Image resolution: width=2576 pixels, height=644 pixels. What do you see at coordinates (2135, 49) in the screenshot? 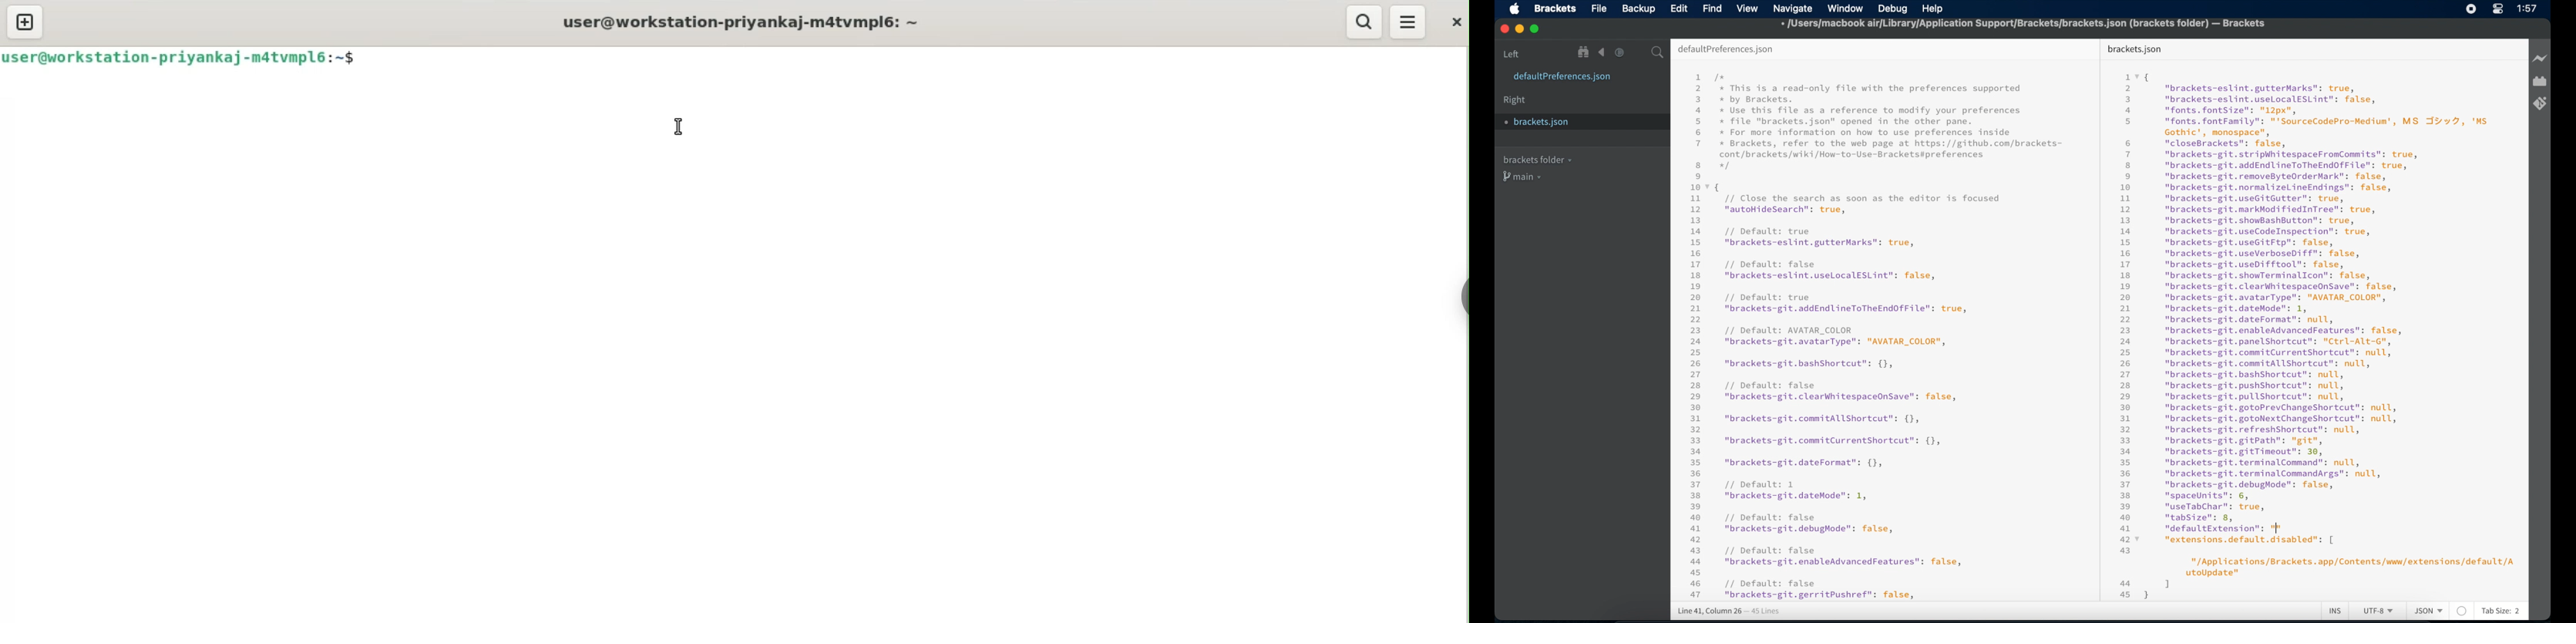
I see `brackets json` at bounding box center [2135, 49].